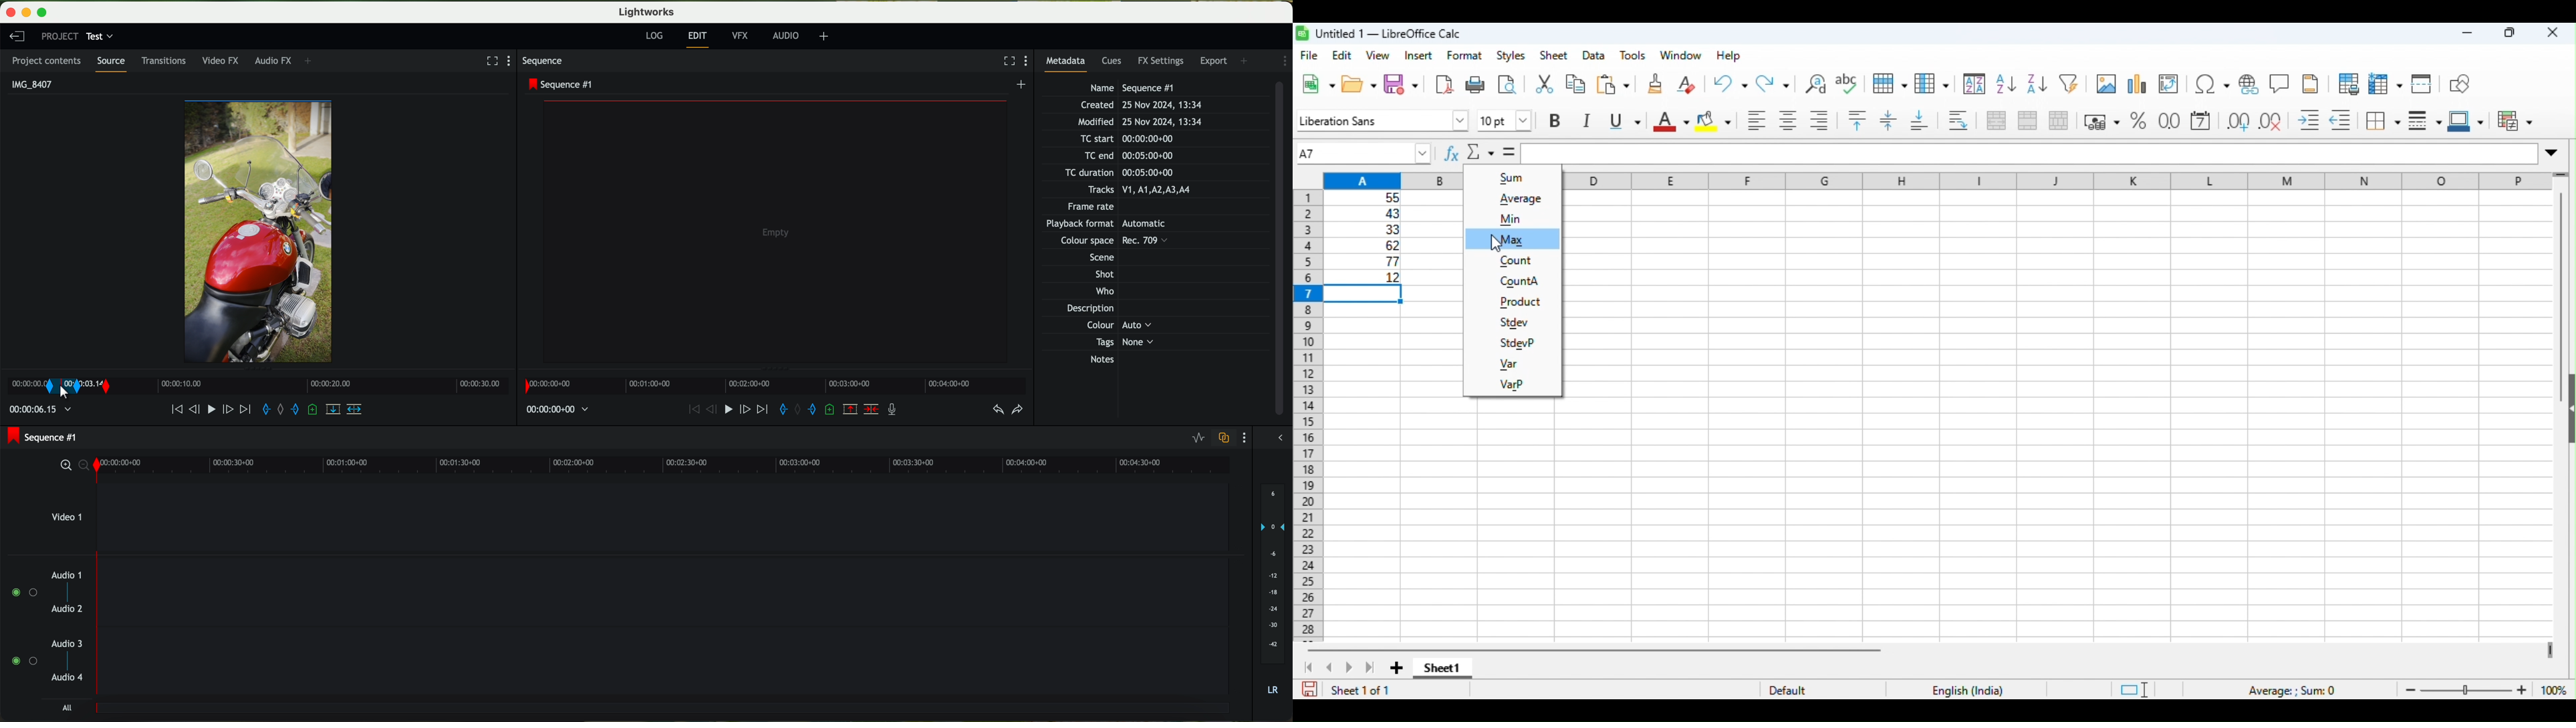 This screenshot has width=2576, height=728. Describe the element at coordinates (2424, 119) in the screenshot. I see `border style` at that location.